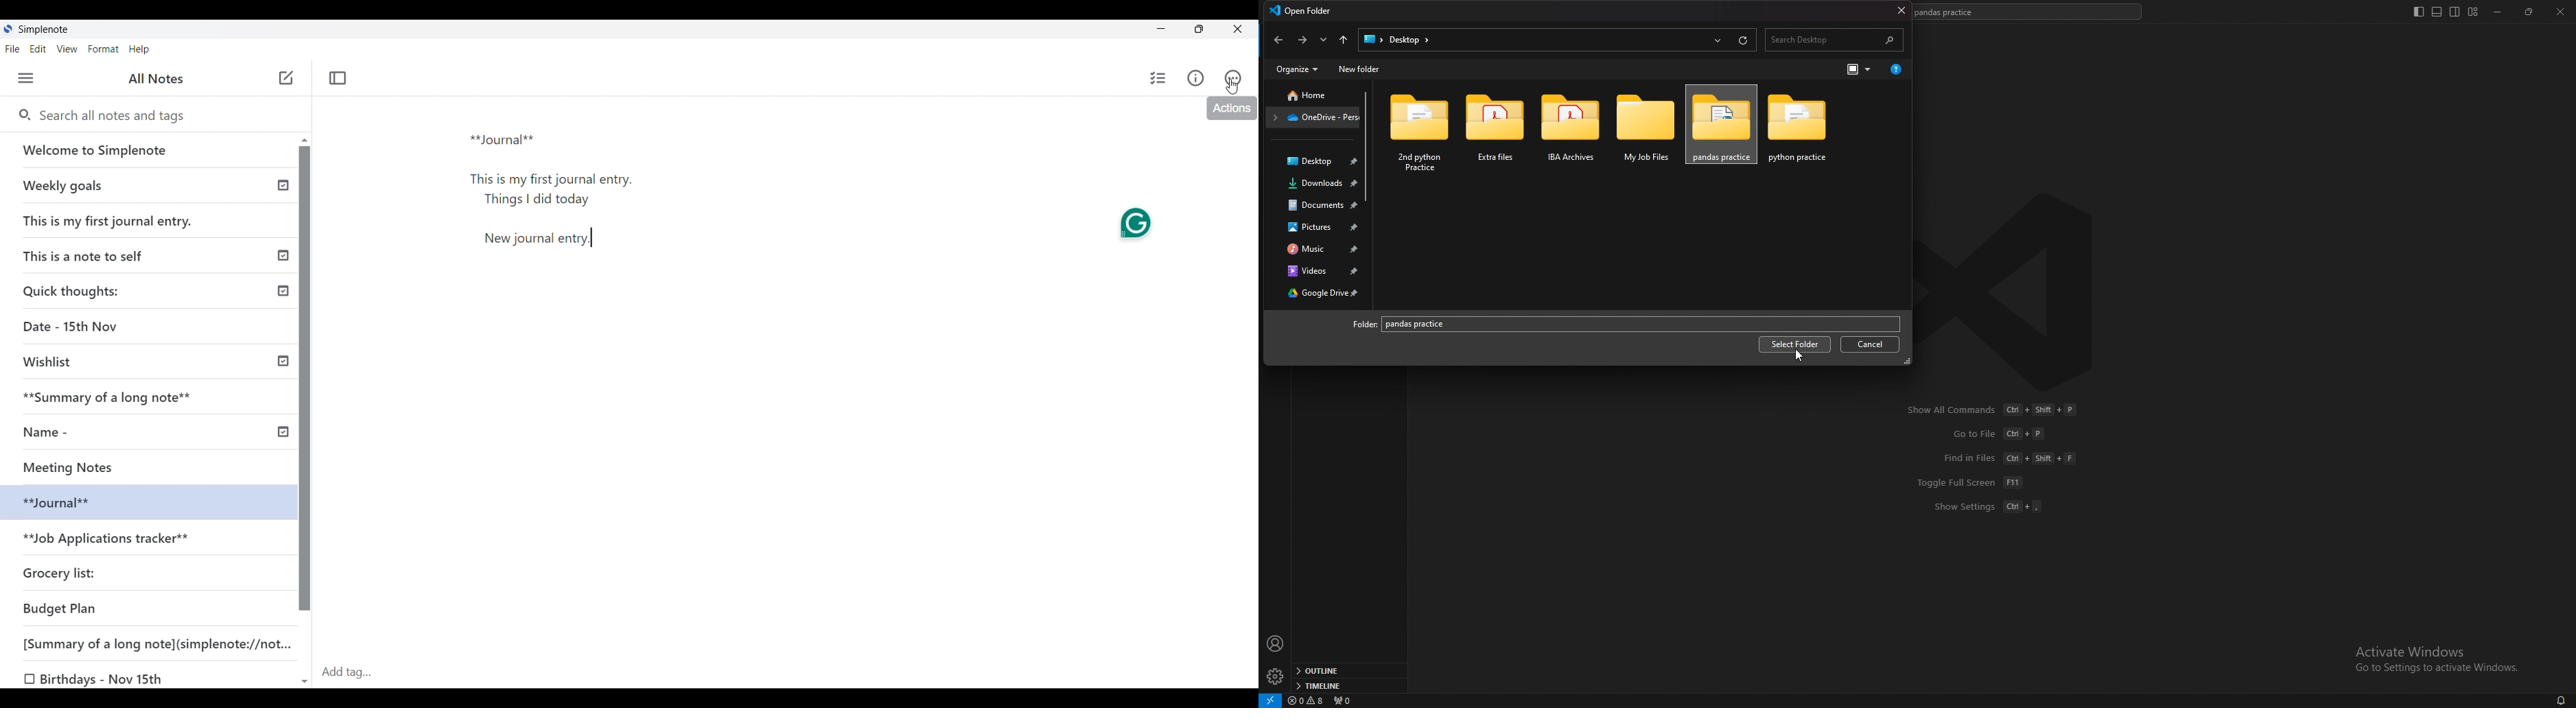 The image size is (2576, 728). What do you see at coordinates (787, 673) in the screenshot?
I see `Click to type in tags` at bounding box center [787, 673].